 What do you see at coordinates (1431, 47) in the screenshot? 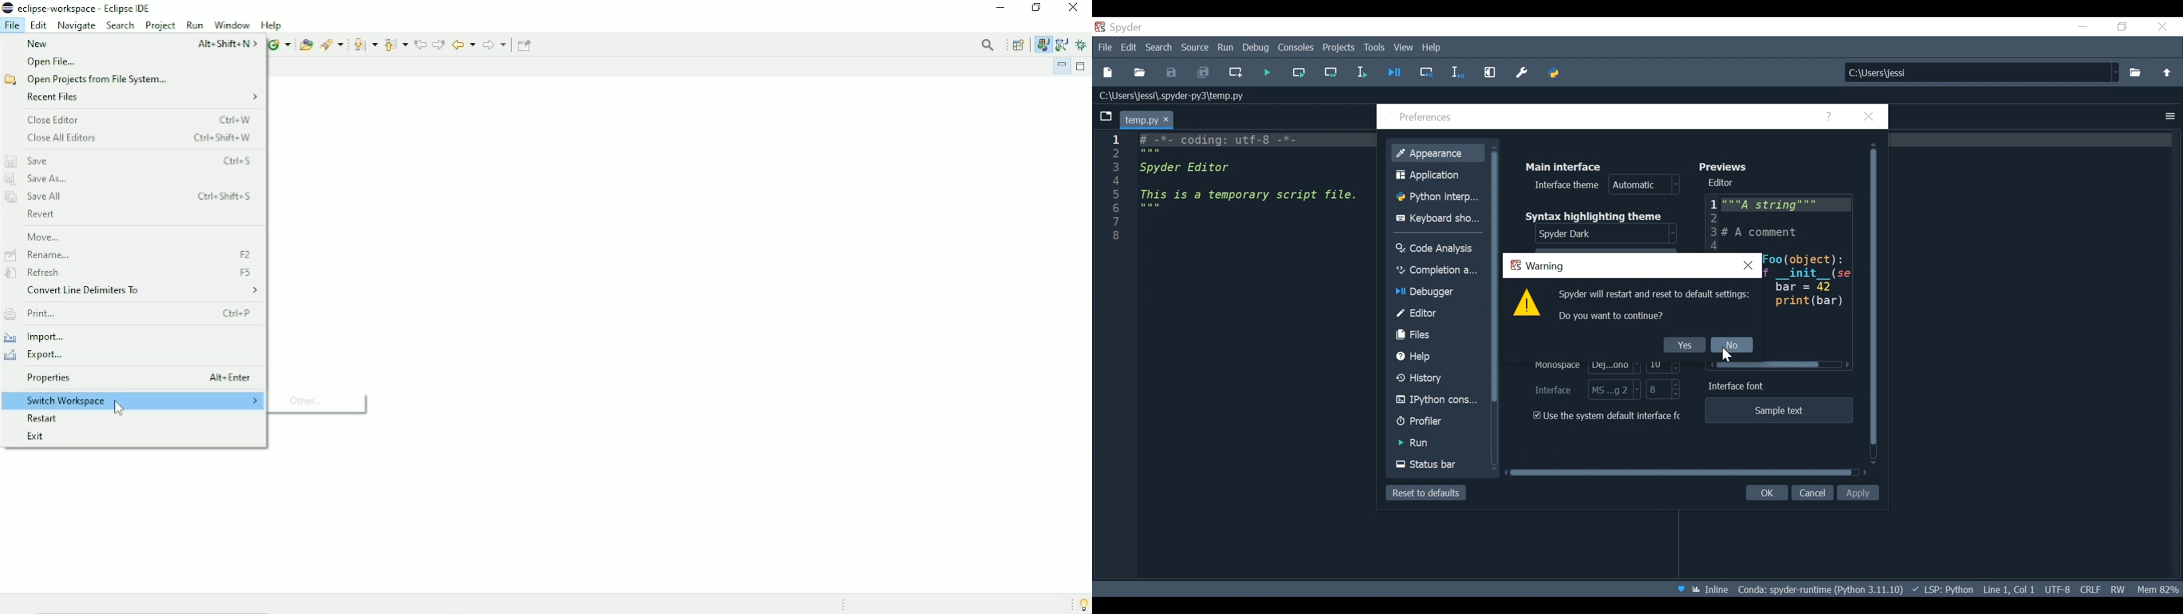
I see `Help` at bounding box center [1431, 47].